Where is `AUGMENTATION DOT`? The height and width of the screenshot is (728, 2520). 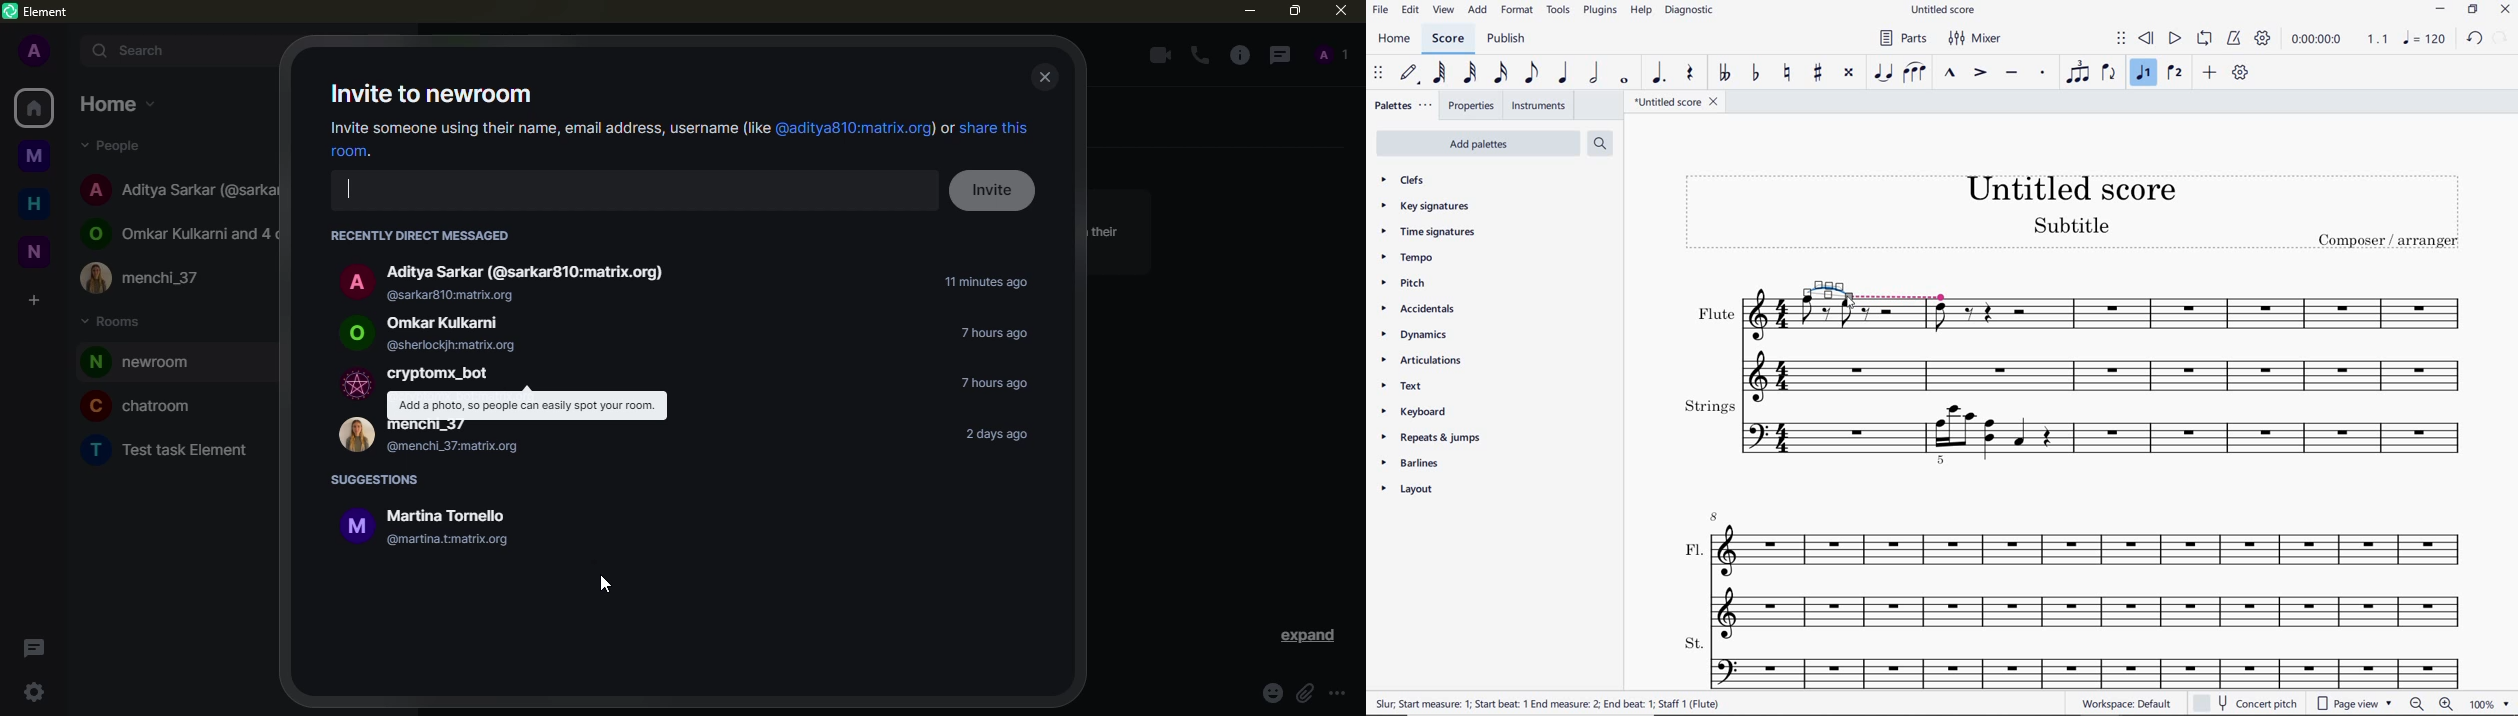 AUGMENTATION DOT is located at coordinates (1659, 73).